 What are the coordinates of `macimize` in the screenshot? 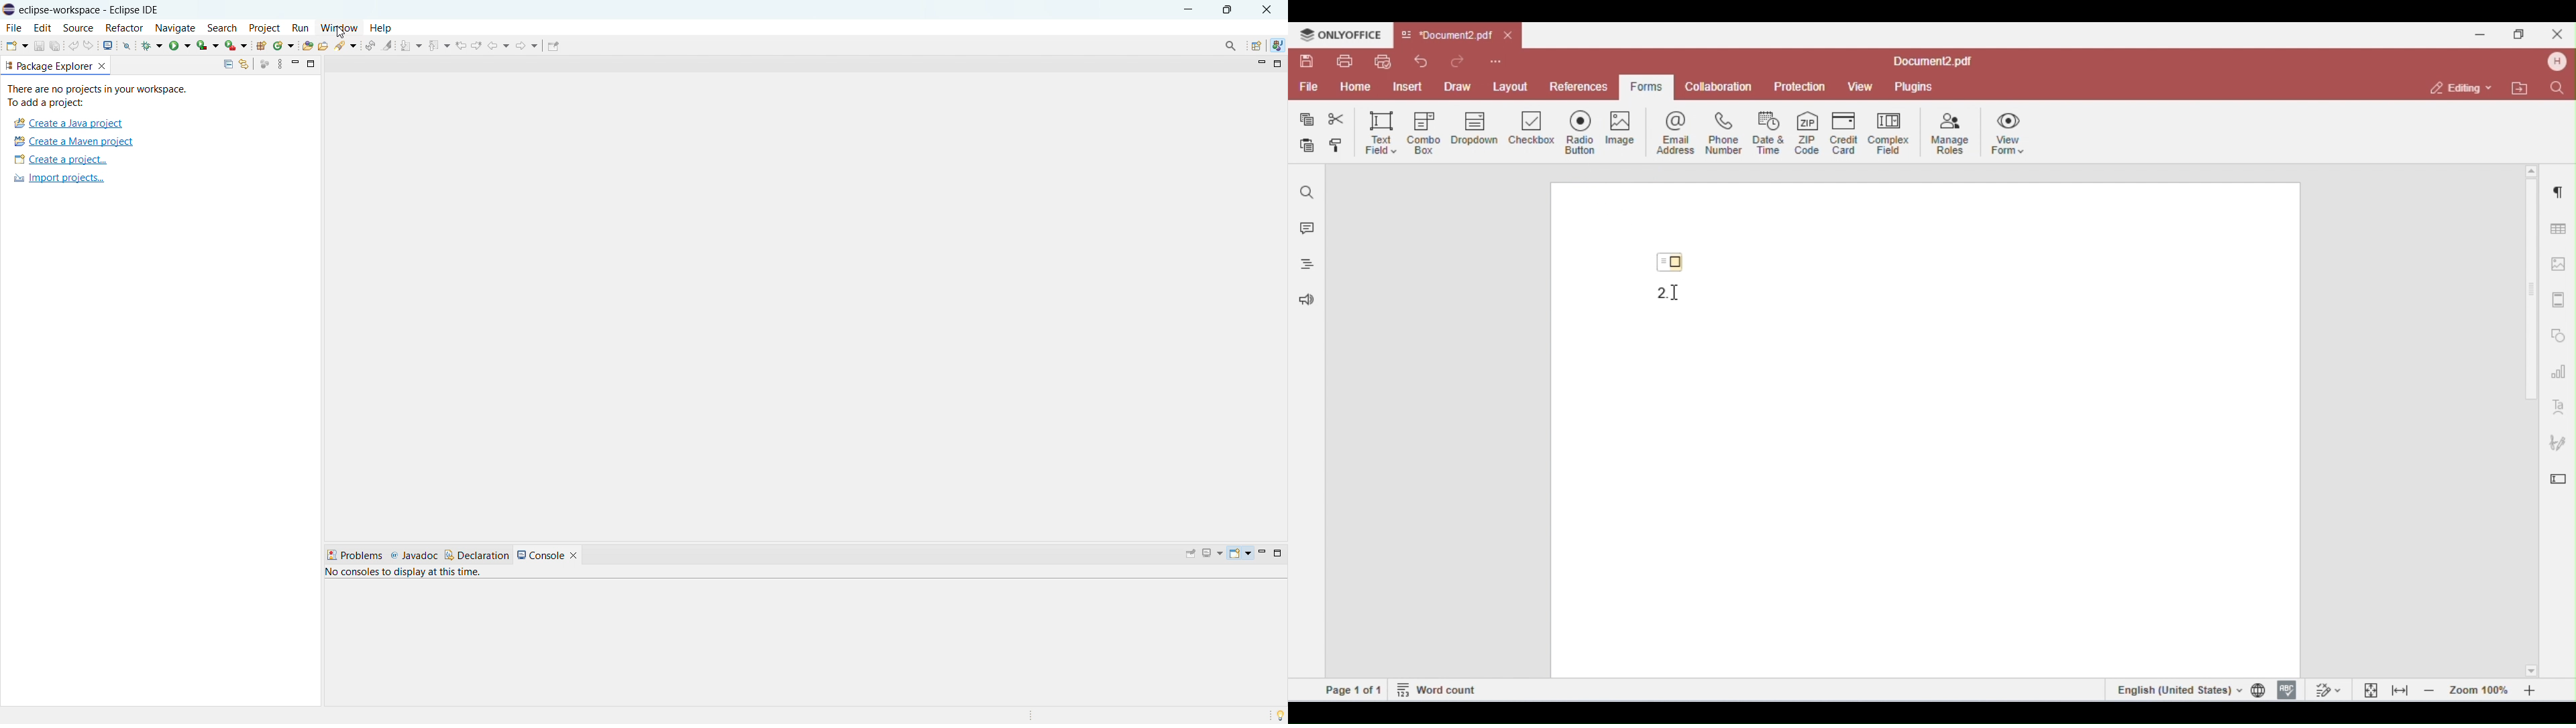 It's located at (312, 64).